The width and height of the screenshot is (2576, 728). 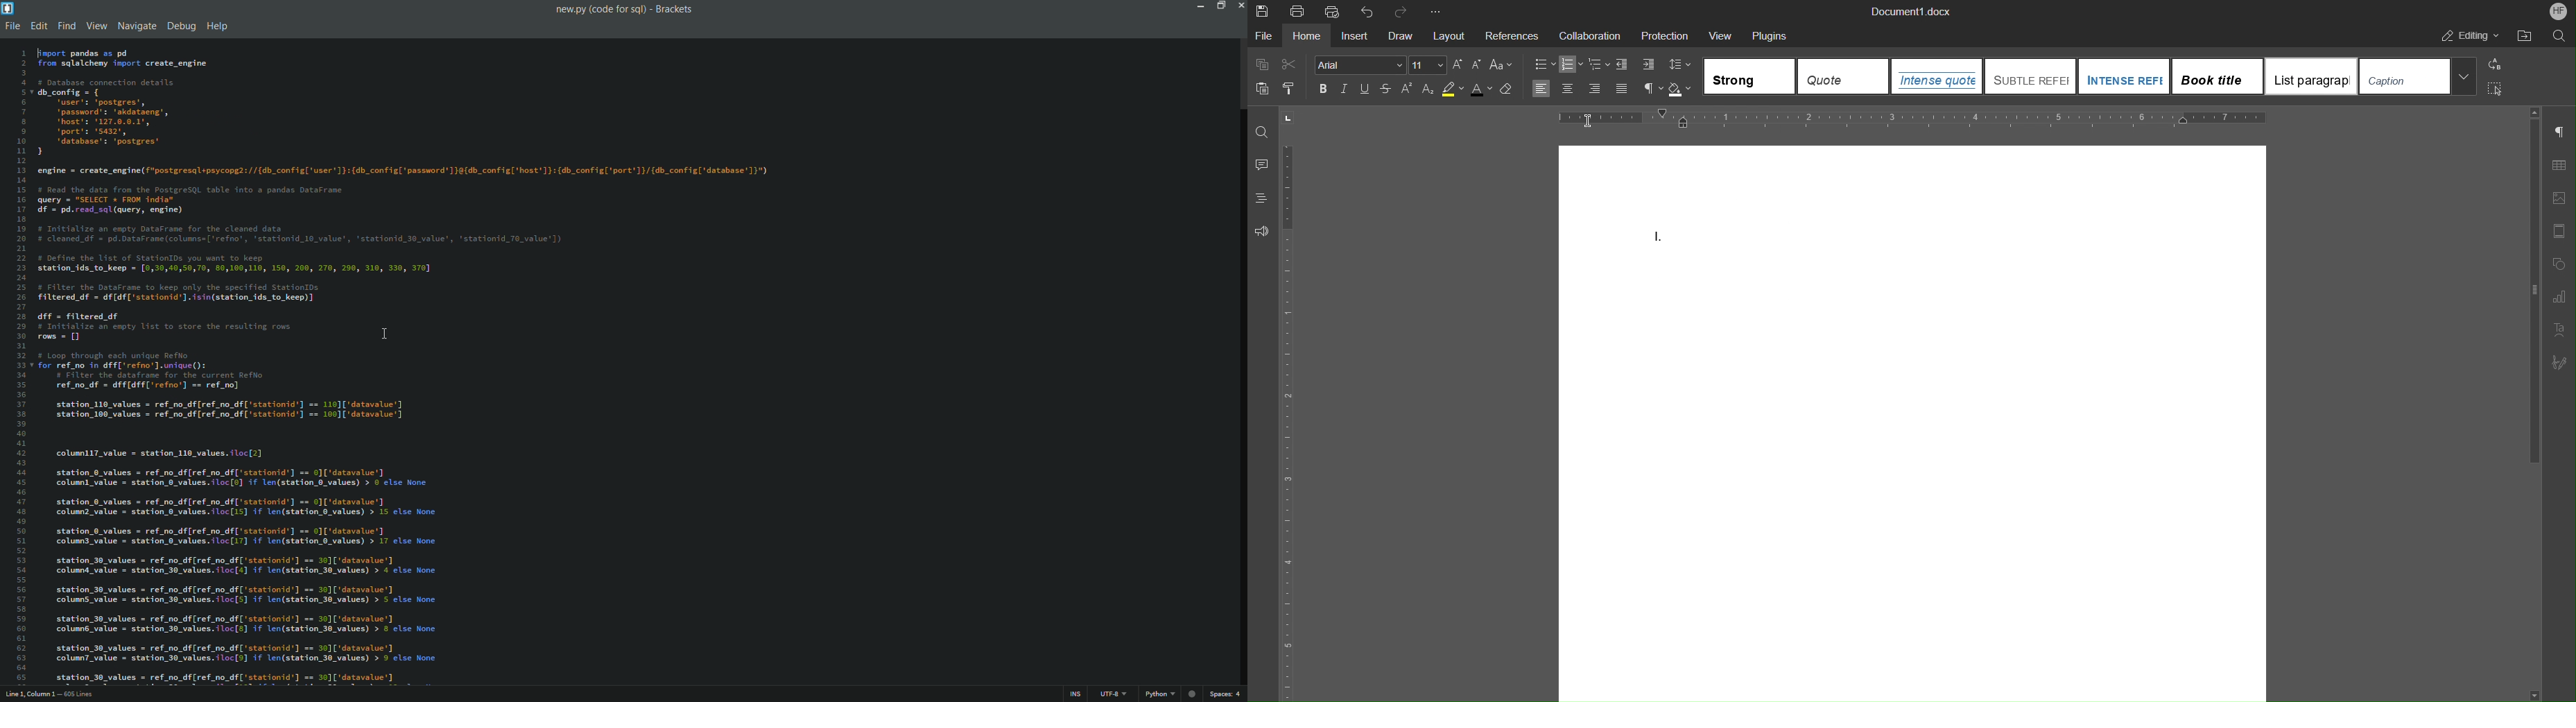 I want to click on Insert, so click(x=1353, y=36).